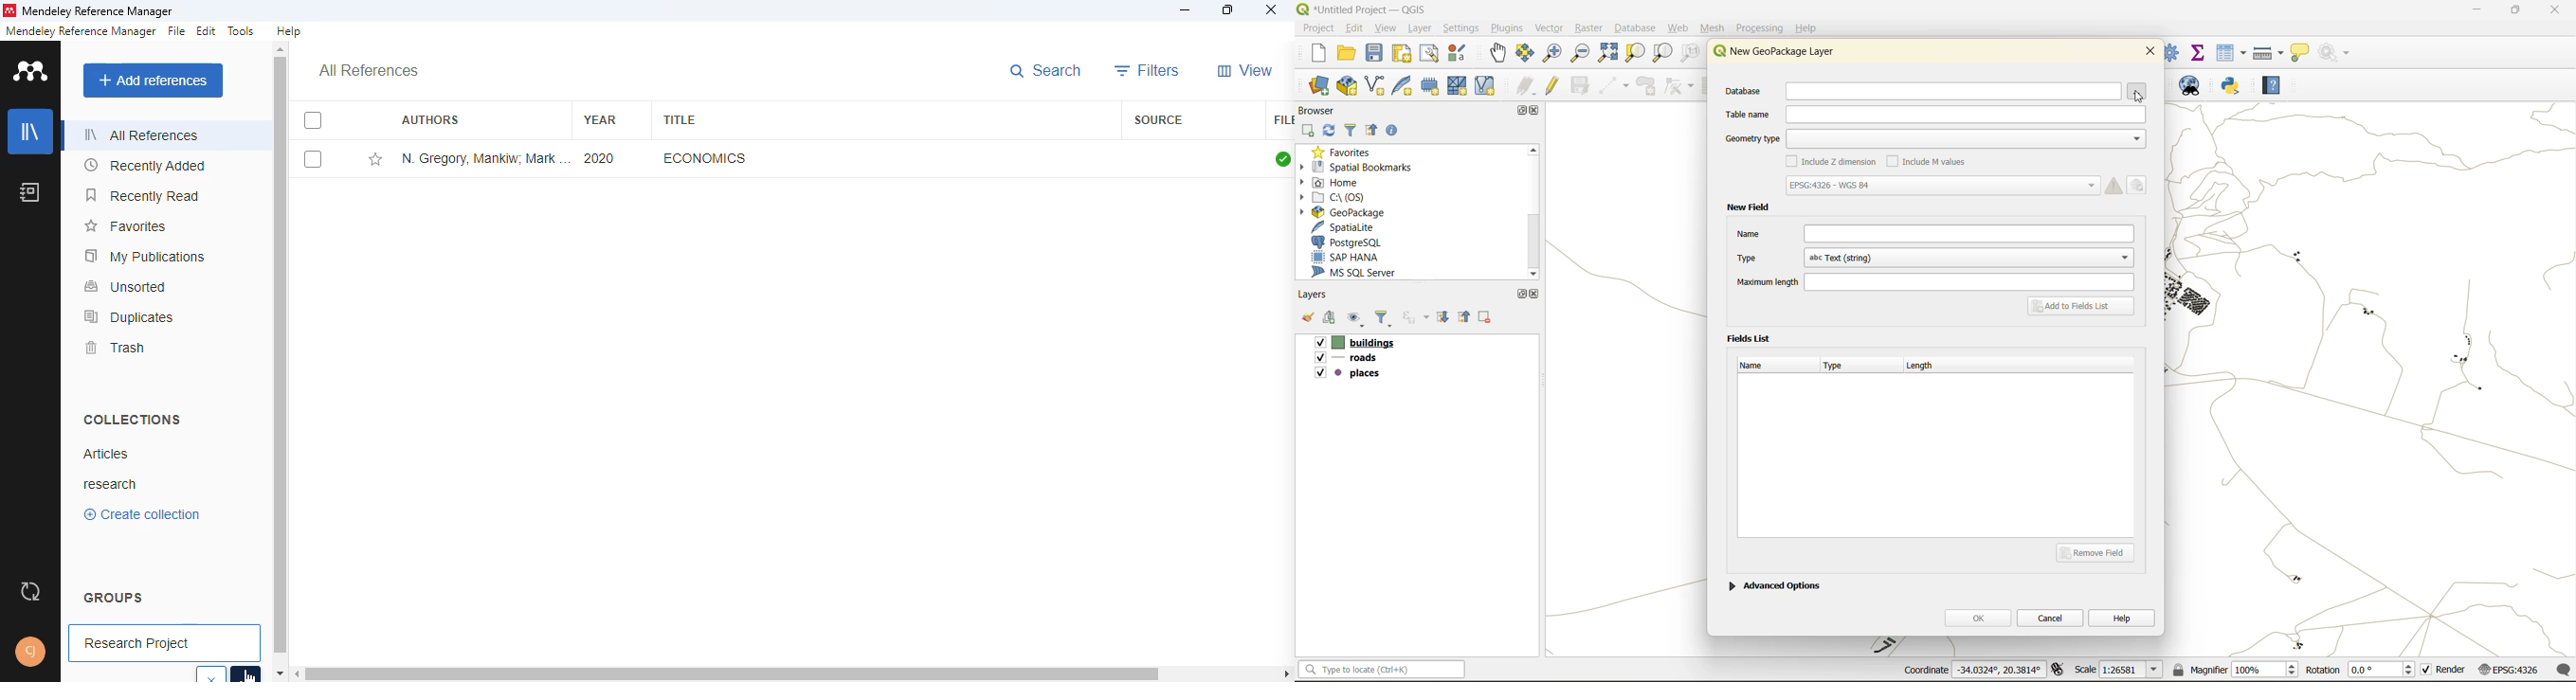 This screenshot has height=700, width=2576. Describe the element at coordinates (1423, 29) in the screenshot. I see `layer` at that location.